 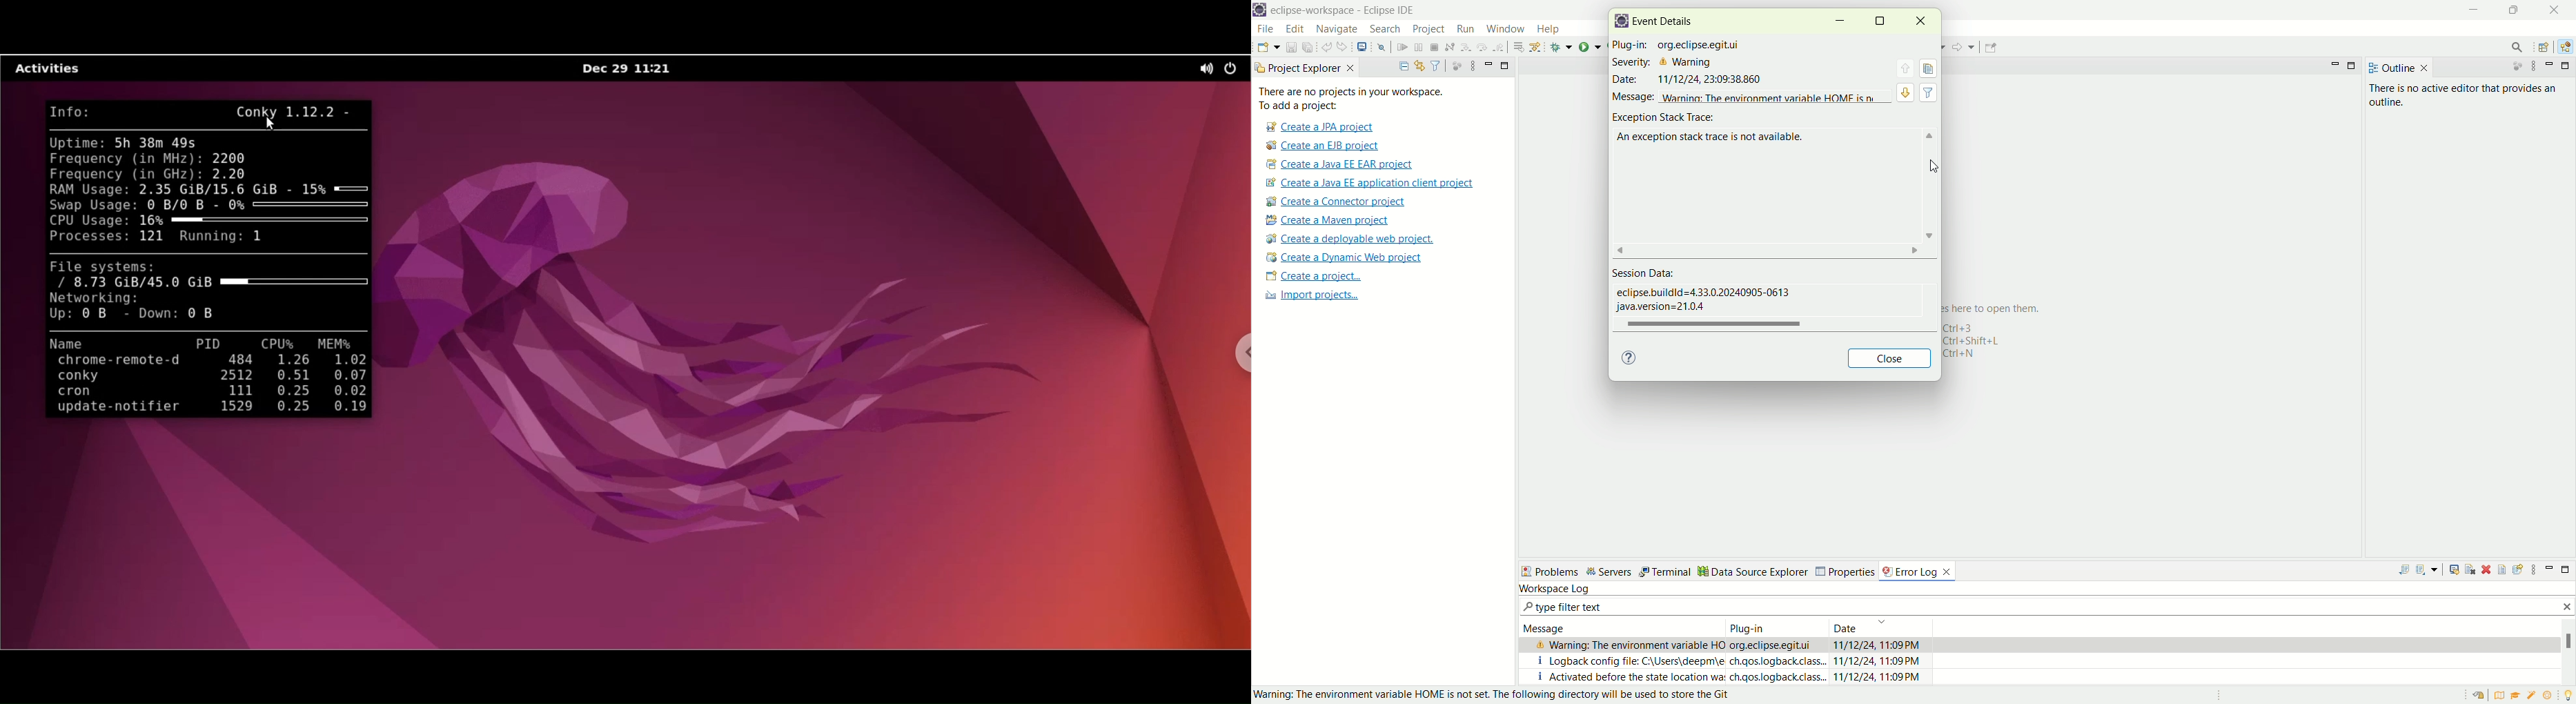 What do you see at coordinates (1664, 118) in the screenshot?
I see `exception stack trace` at bounding box center [1664, 118].